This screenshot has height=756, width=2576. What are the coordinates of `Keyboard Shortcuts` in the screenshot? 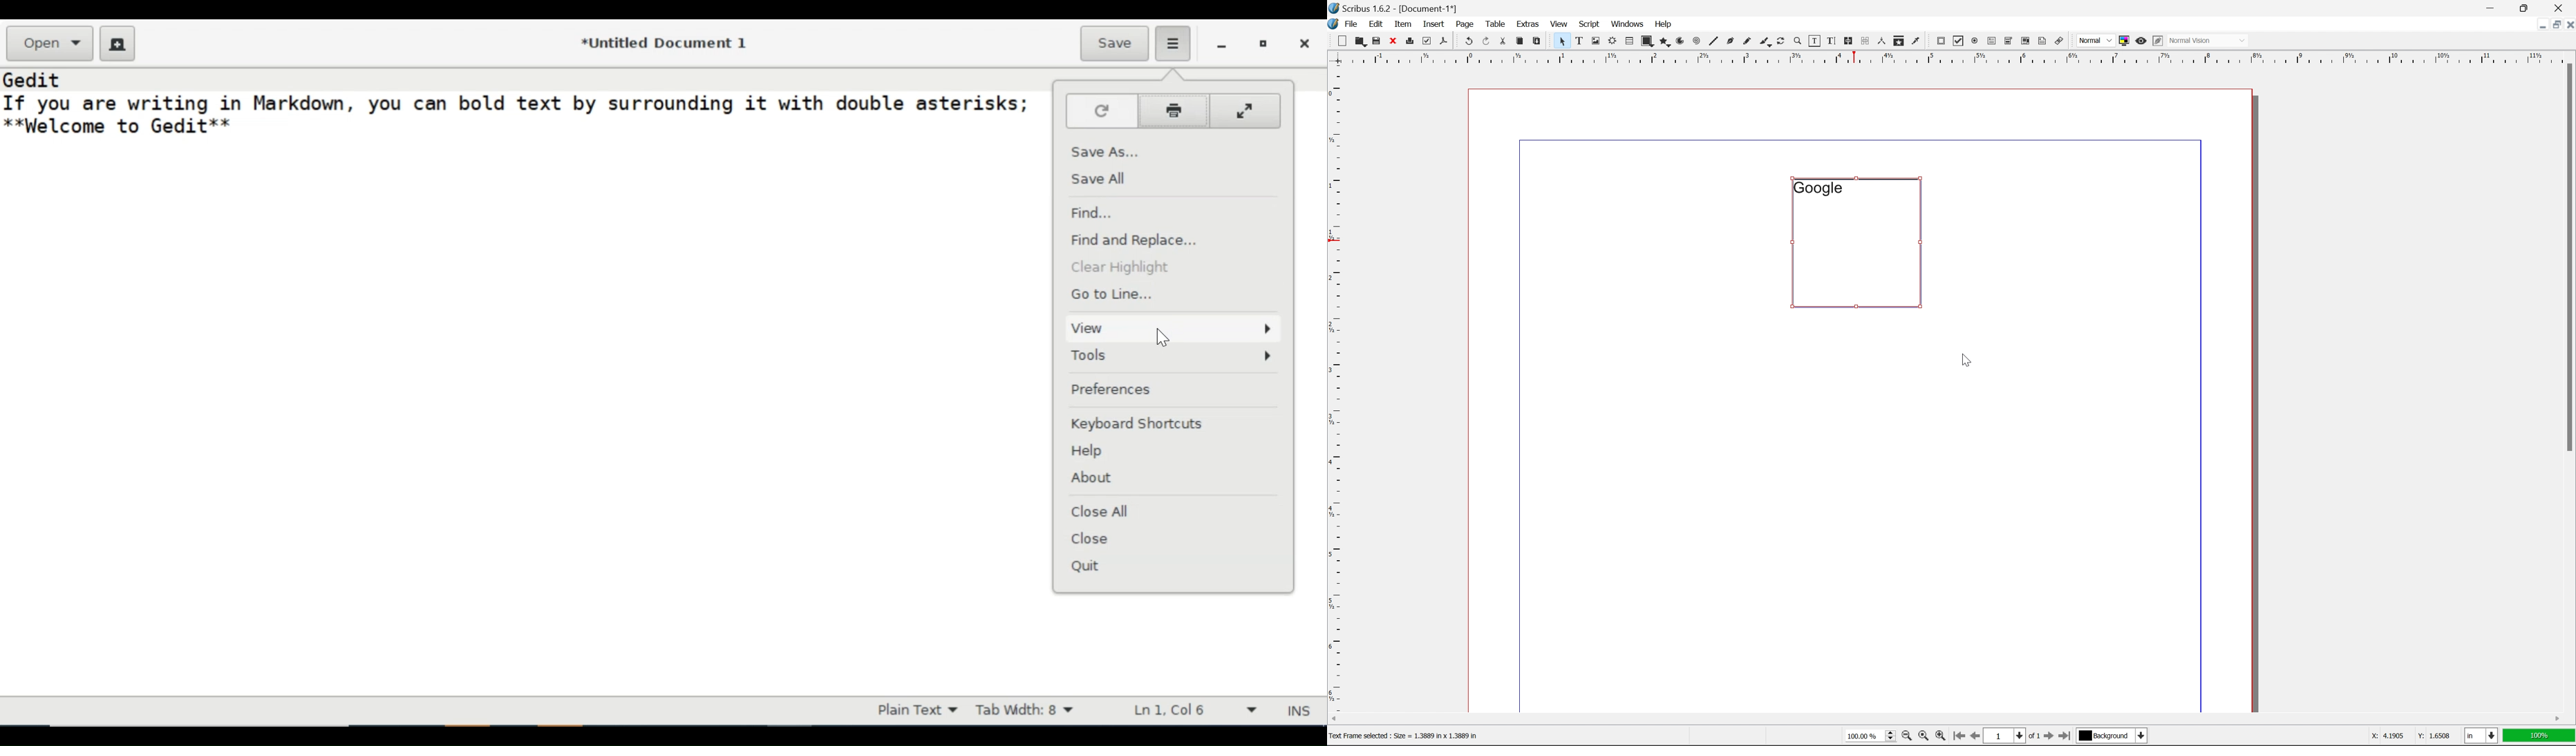 It's located at (1139, 421).